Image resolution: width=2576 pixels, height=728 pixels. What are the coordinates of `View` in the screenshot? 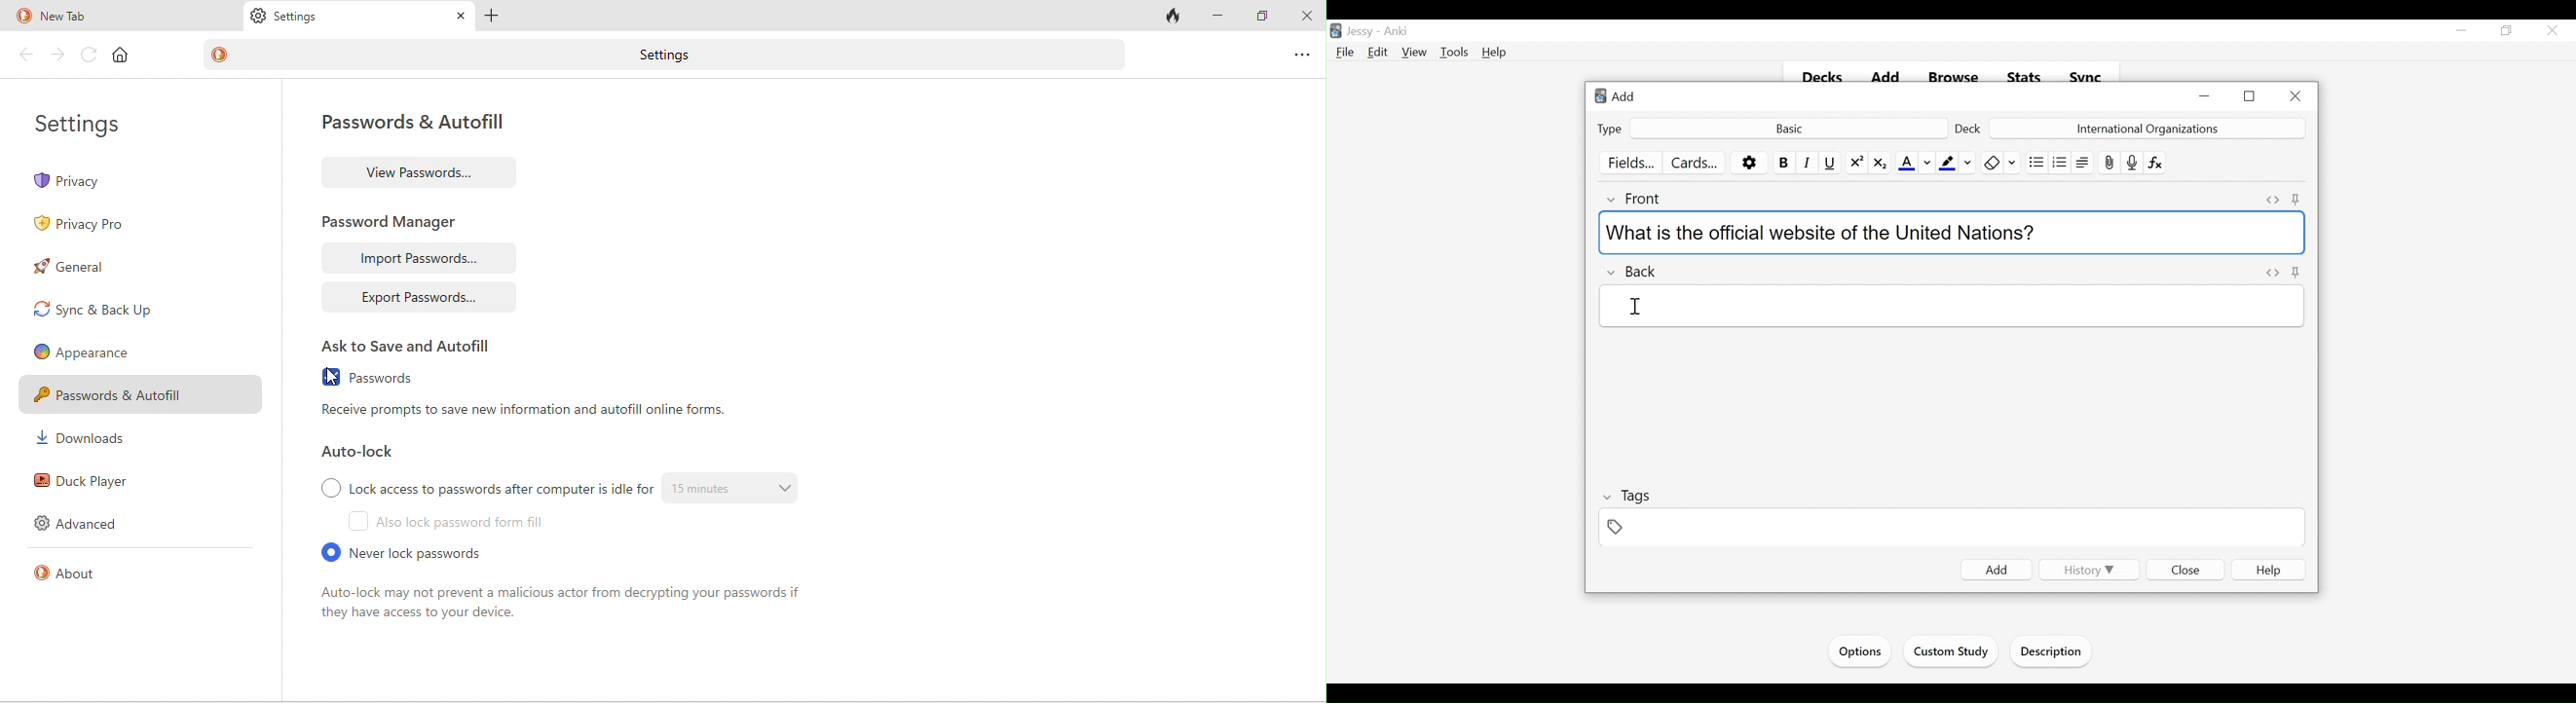 It's located at (1414, 51).